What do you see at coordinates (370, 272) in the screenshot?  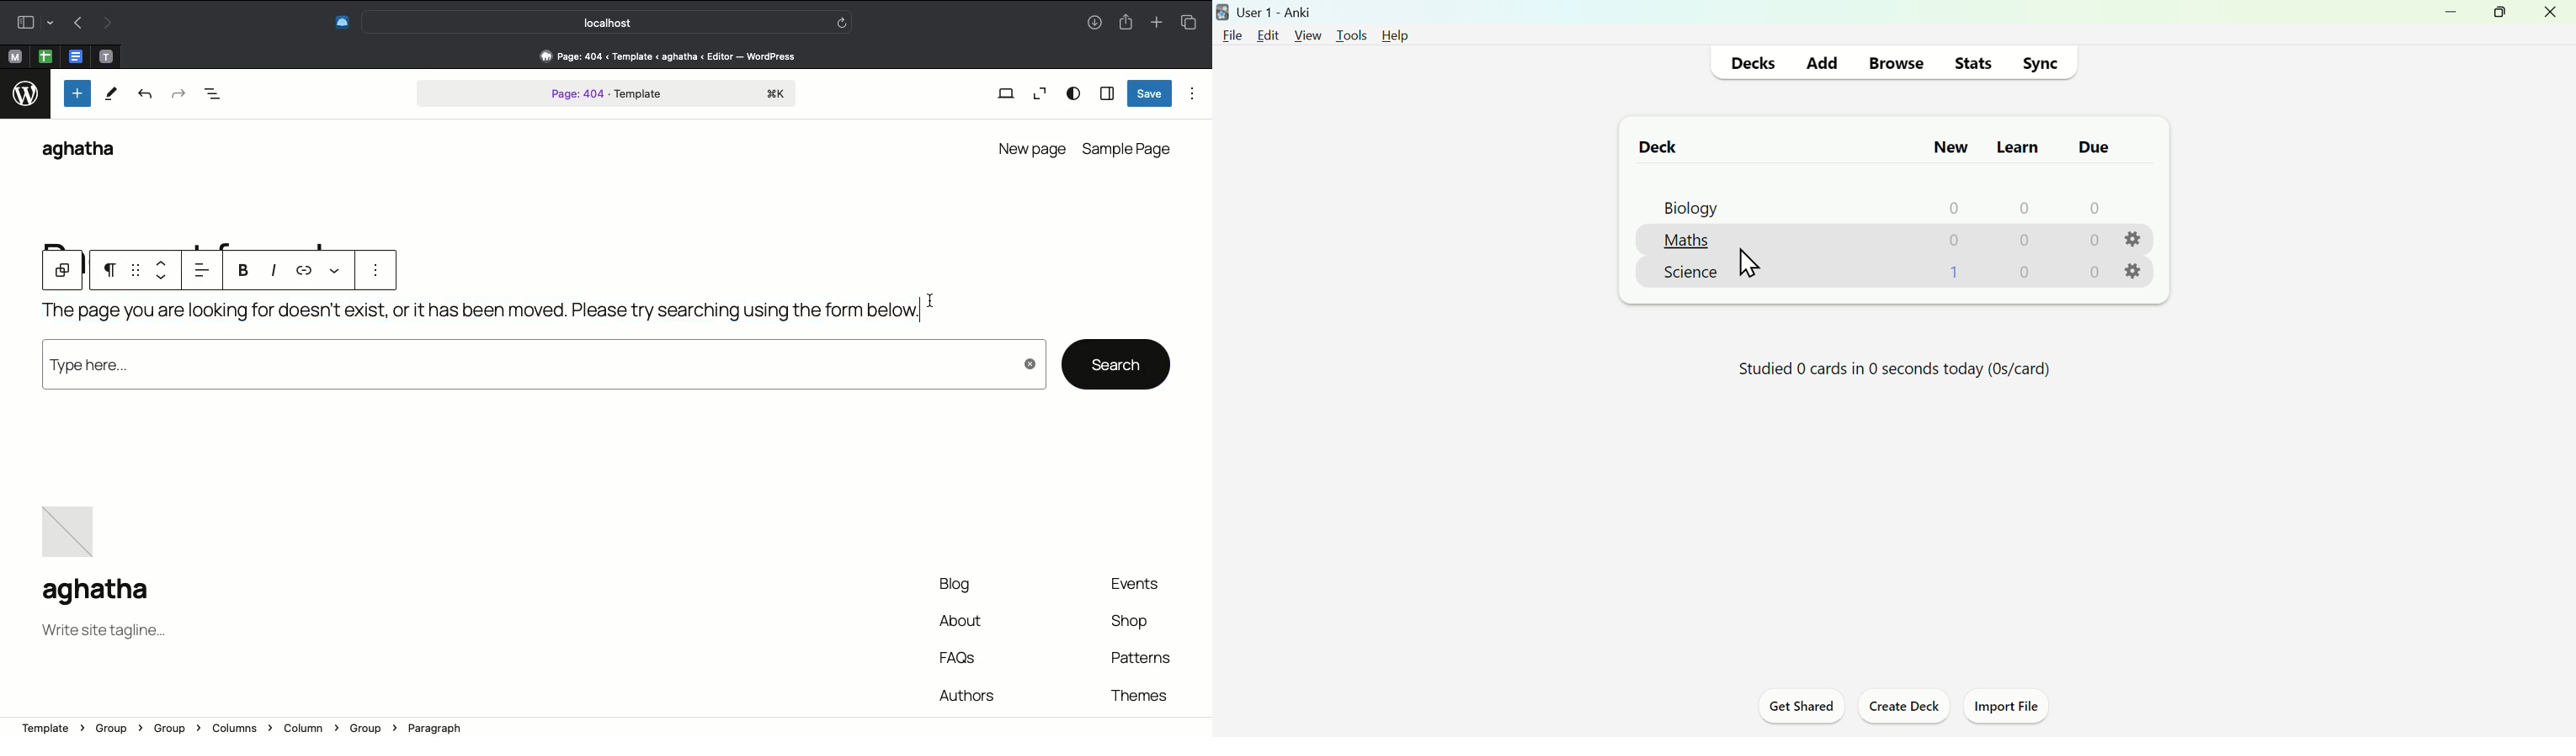 I see `options` at bounding box center [370, 272].